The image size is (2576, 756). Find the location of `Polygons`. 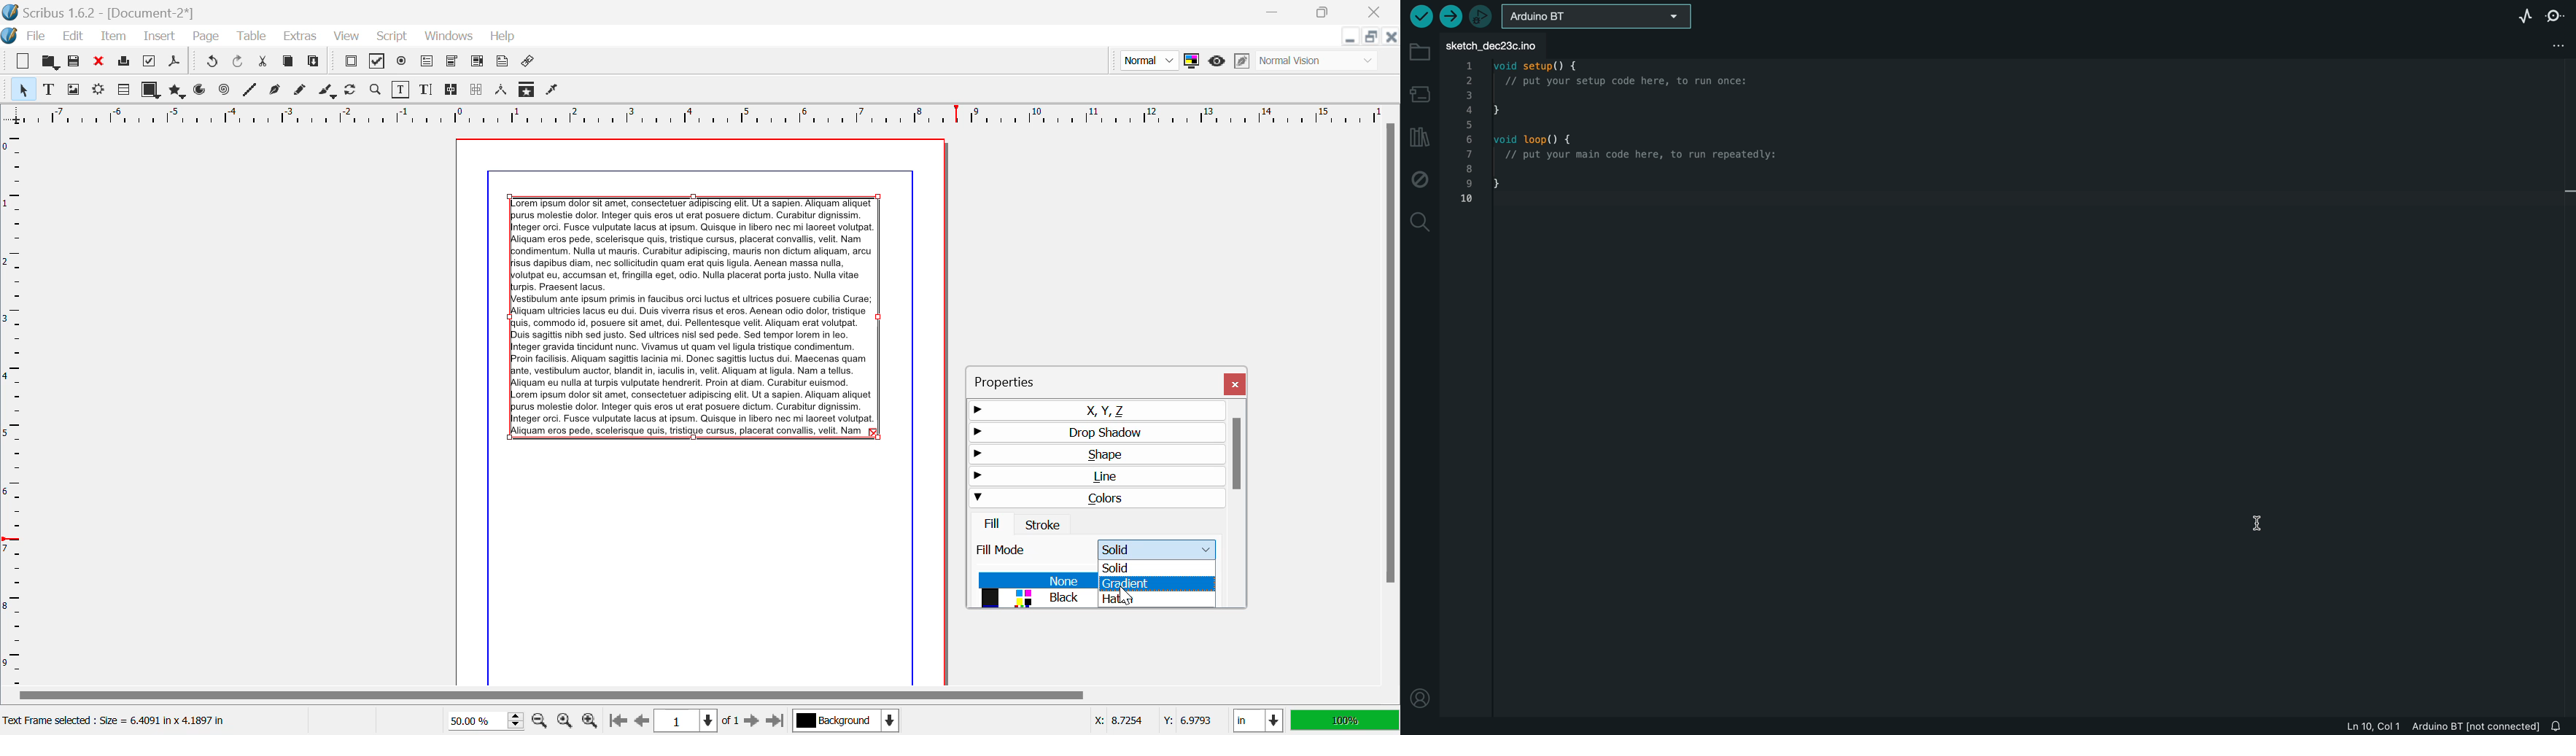

Polygons is located at coordinates (176, 90).